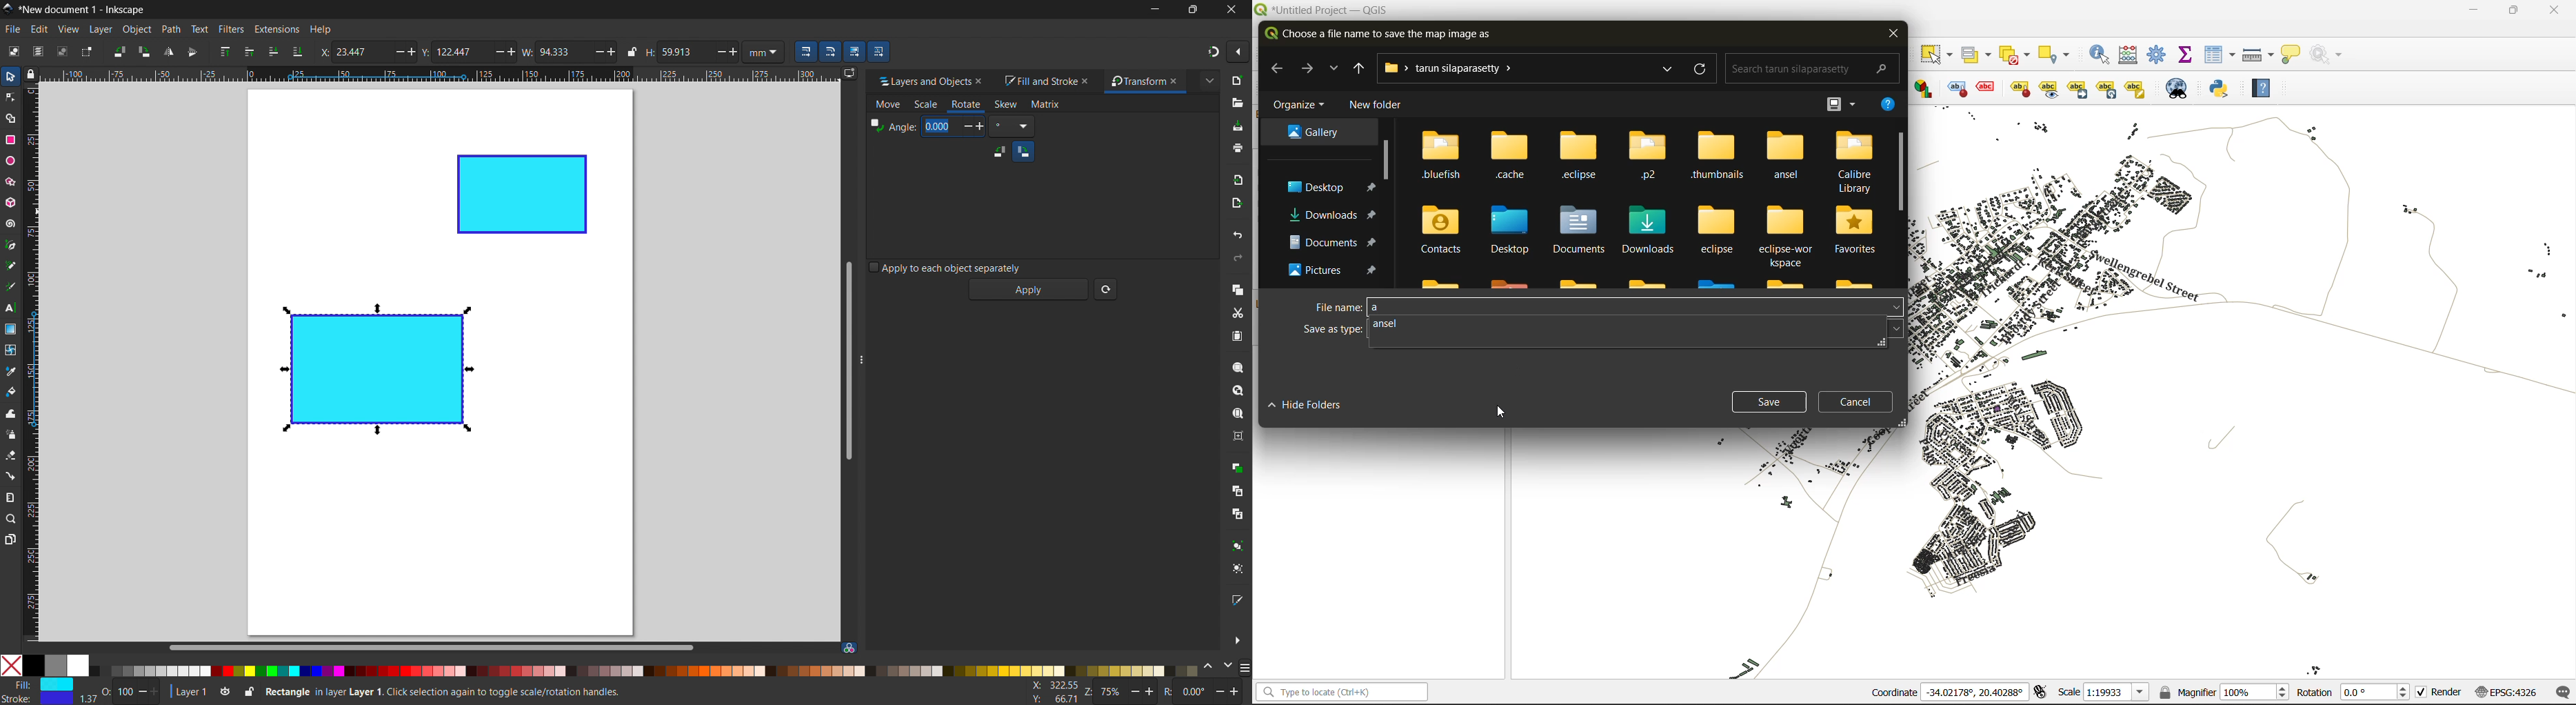 Image resolution: width=2576 pixels, height=728 pixels. Describe the element at coordinates (10, 309) in the screenshot. I see `text tool` at that location.